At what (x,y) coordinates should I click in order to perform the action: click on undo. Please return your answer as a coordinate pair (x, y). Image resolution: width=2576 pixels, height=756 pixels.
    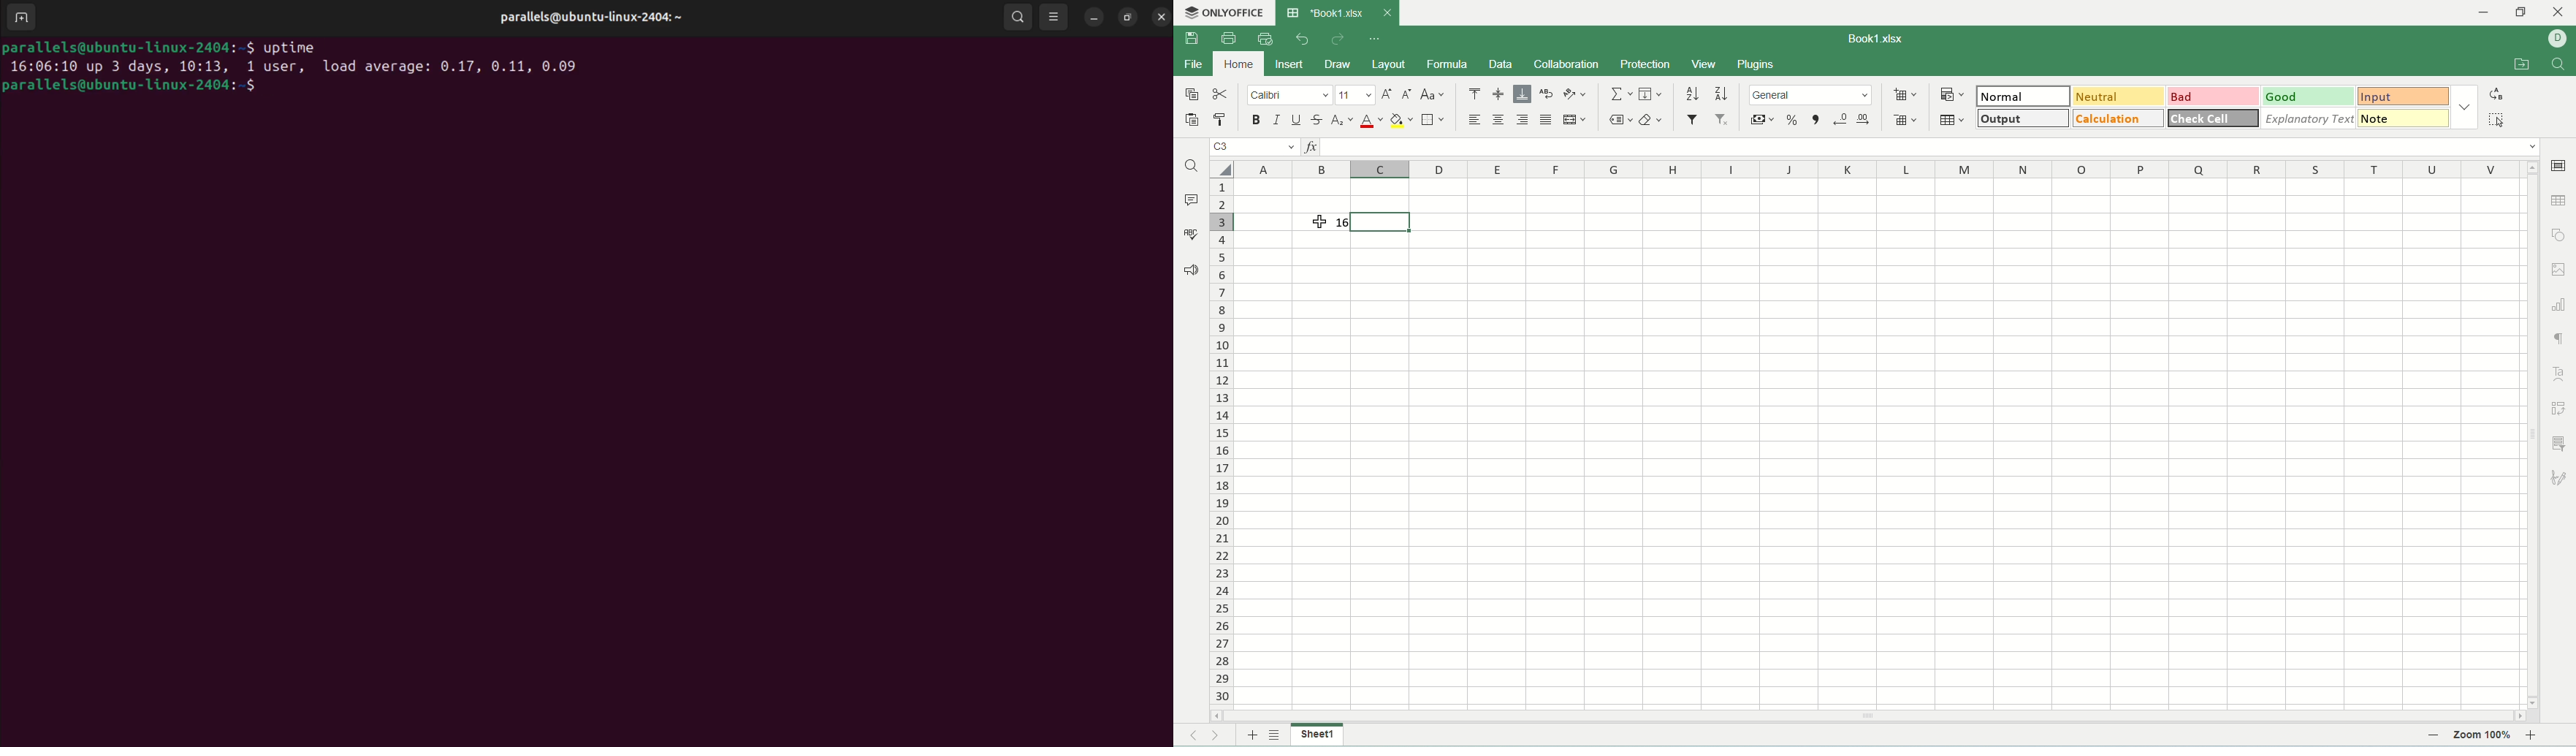
    Looking at the image, I should click on (1303, 40).